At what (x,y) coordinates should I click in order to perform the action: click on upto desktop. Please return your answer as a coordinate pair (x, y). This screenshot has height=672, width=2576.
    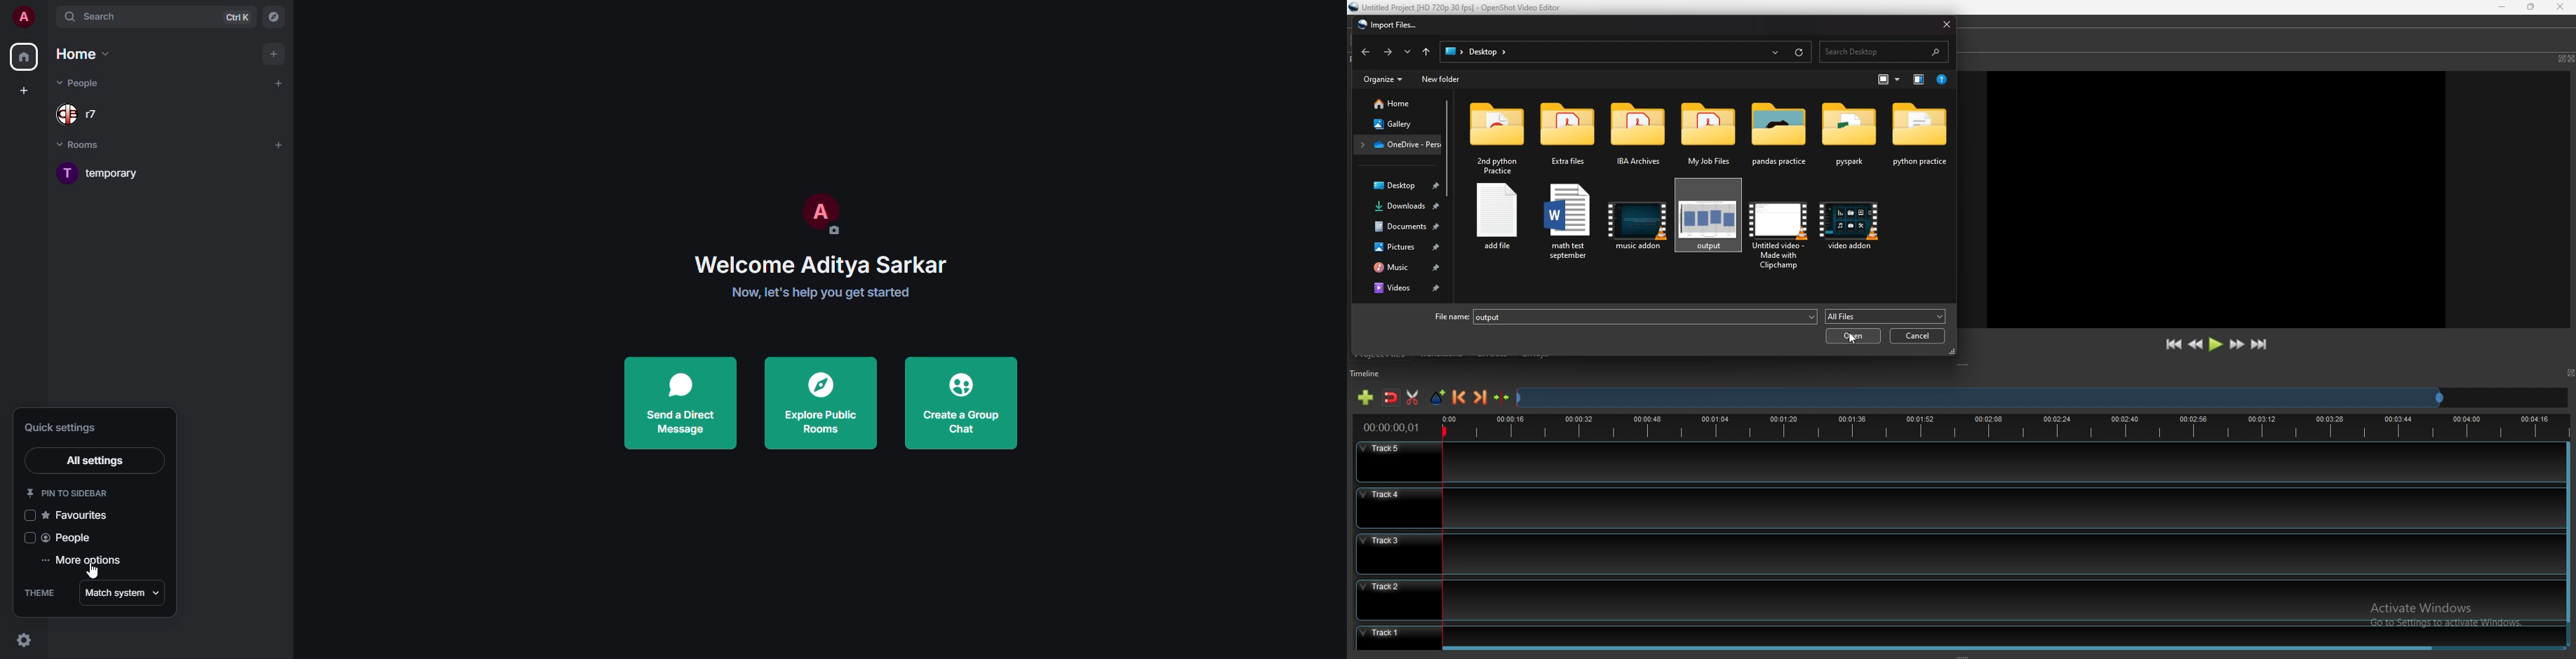
    Looking at the image, I should click on (1427, 52).